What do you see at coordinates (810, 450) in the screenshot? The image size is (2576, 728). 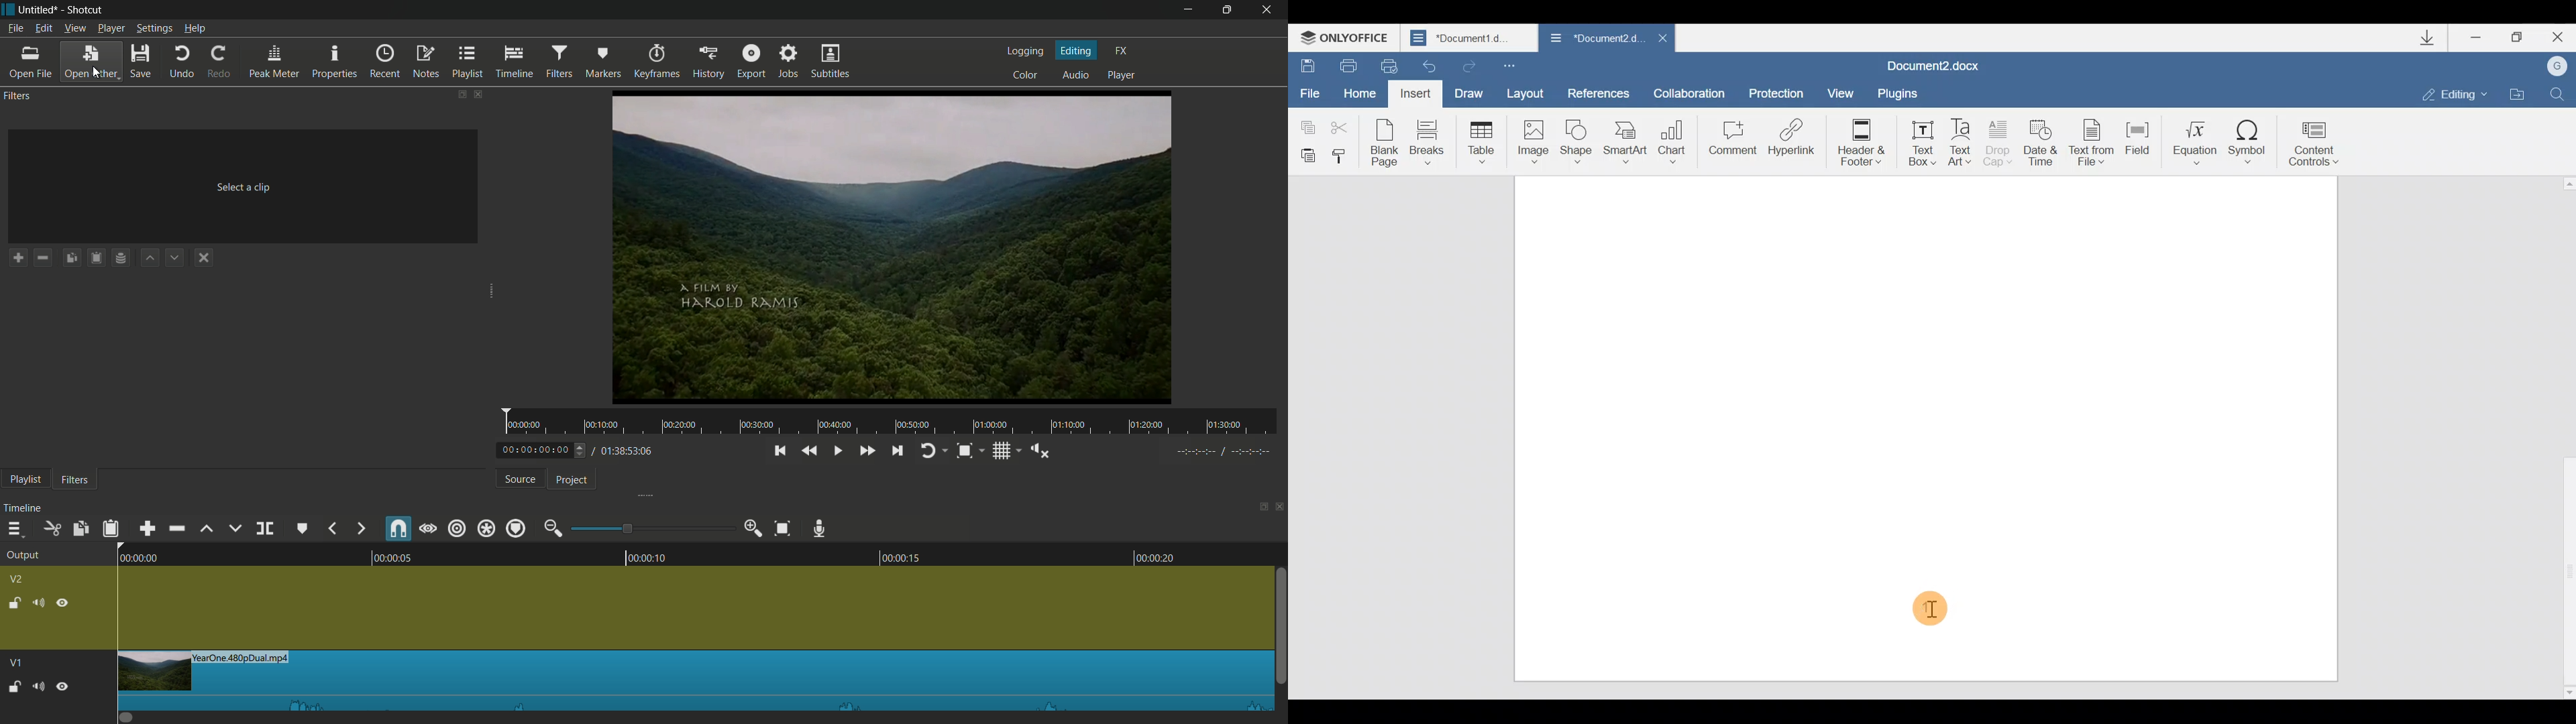 I see `quickly play backward` at bounding box center [810, 450].